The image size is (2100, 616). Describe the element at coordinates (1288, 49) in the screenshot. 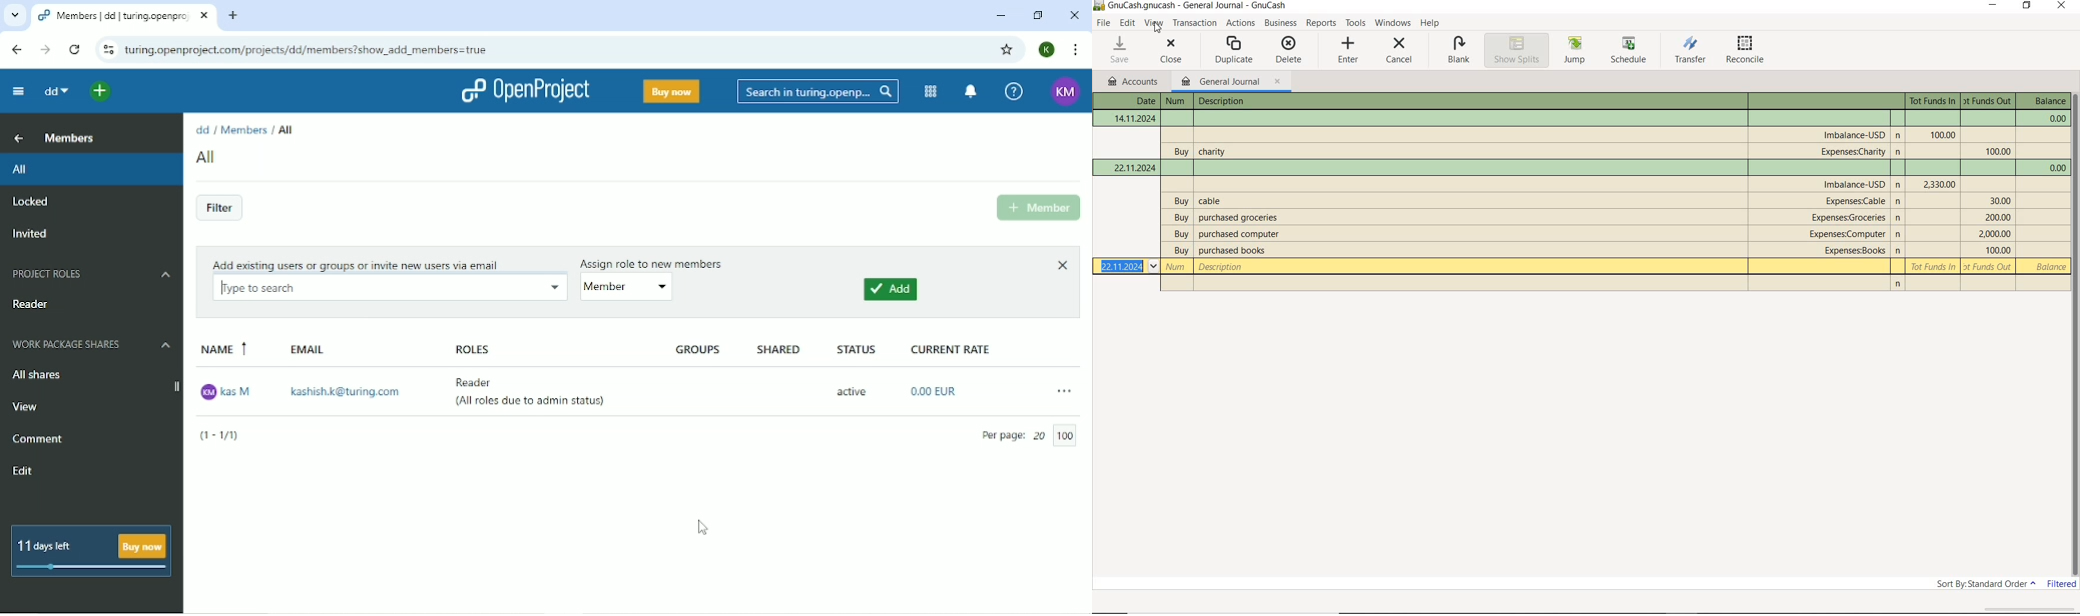

I see `DELETE` at that location.